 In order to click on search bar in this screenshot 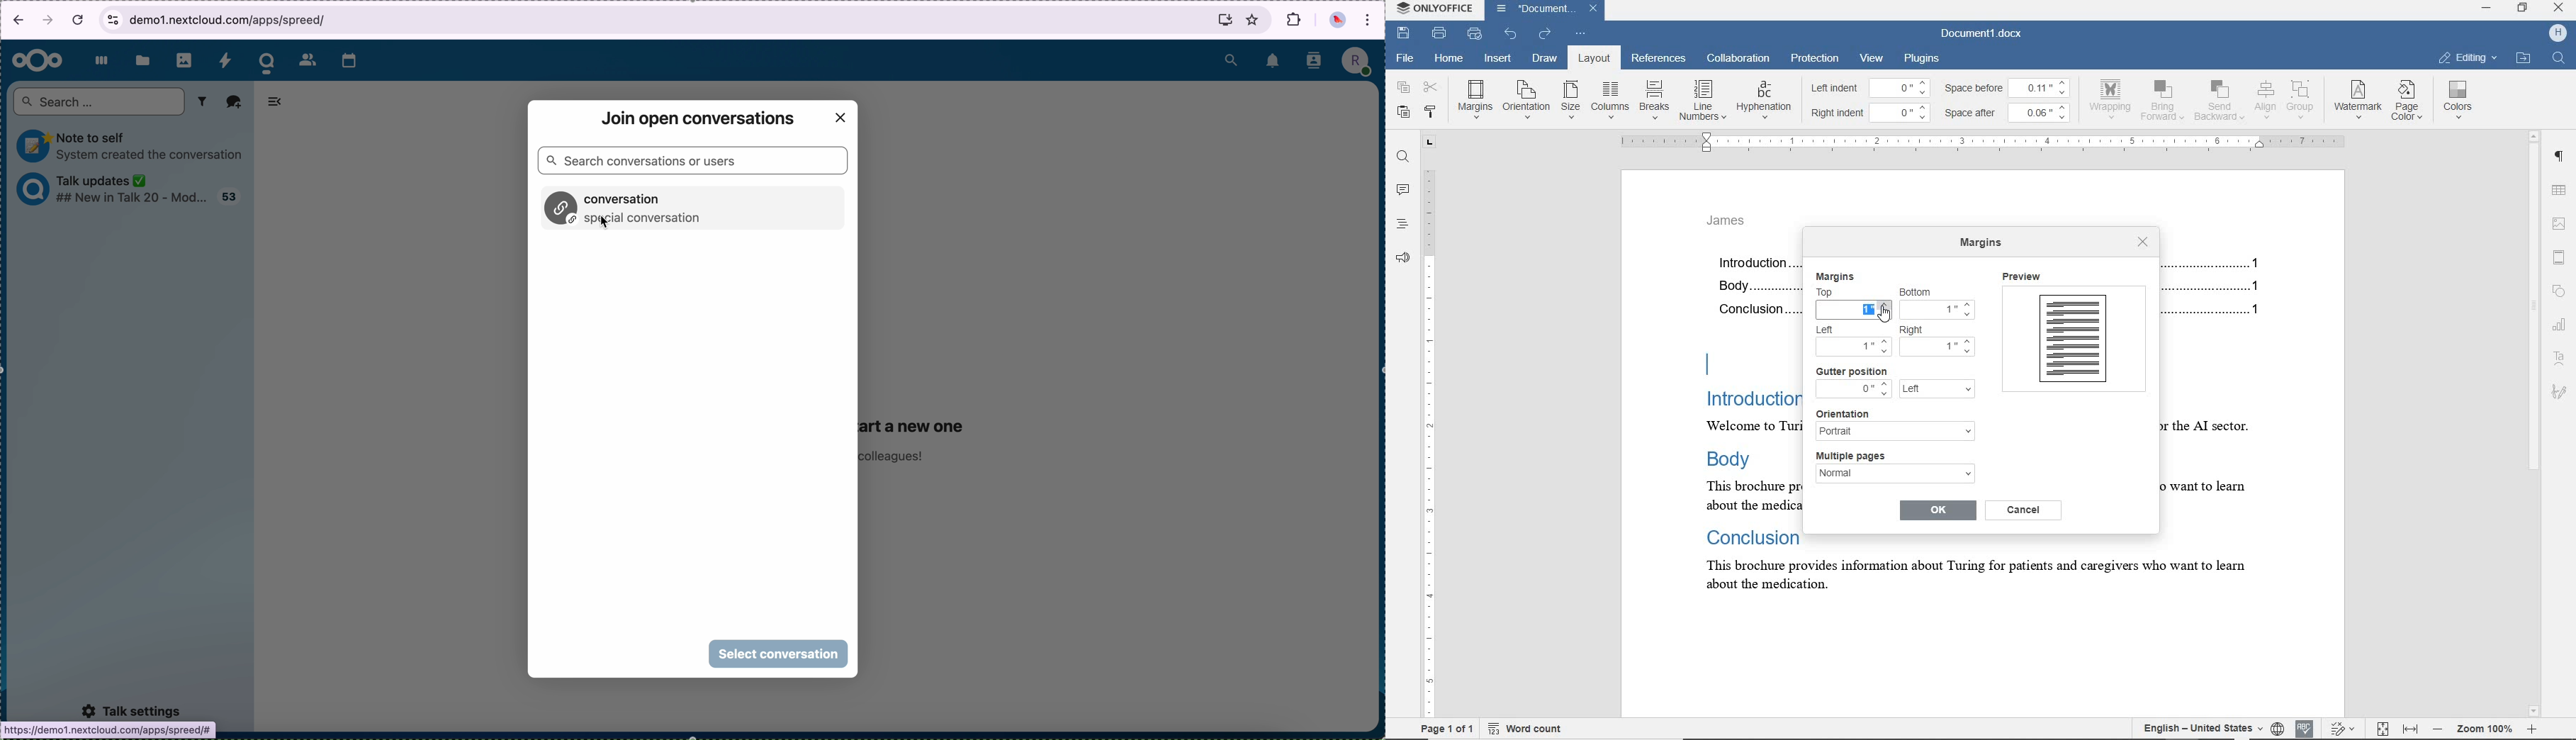, I will do `click(692, 161)`.